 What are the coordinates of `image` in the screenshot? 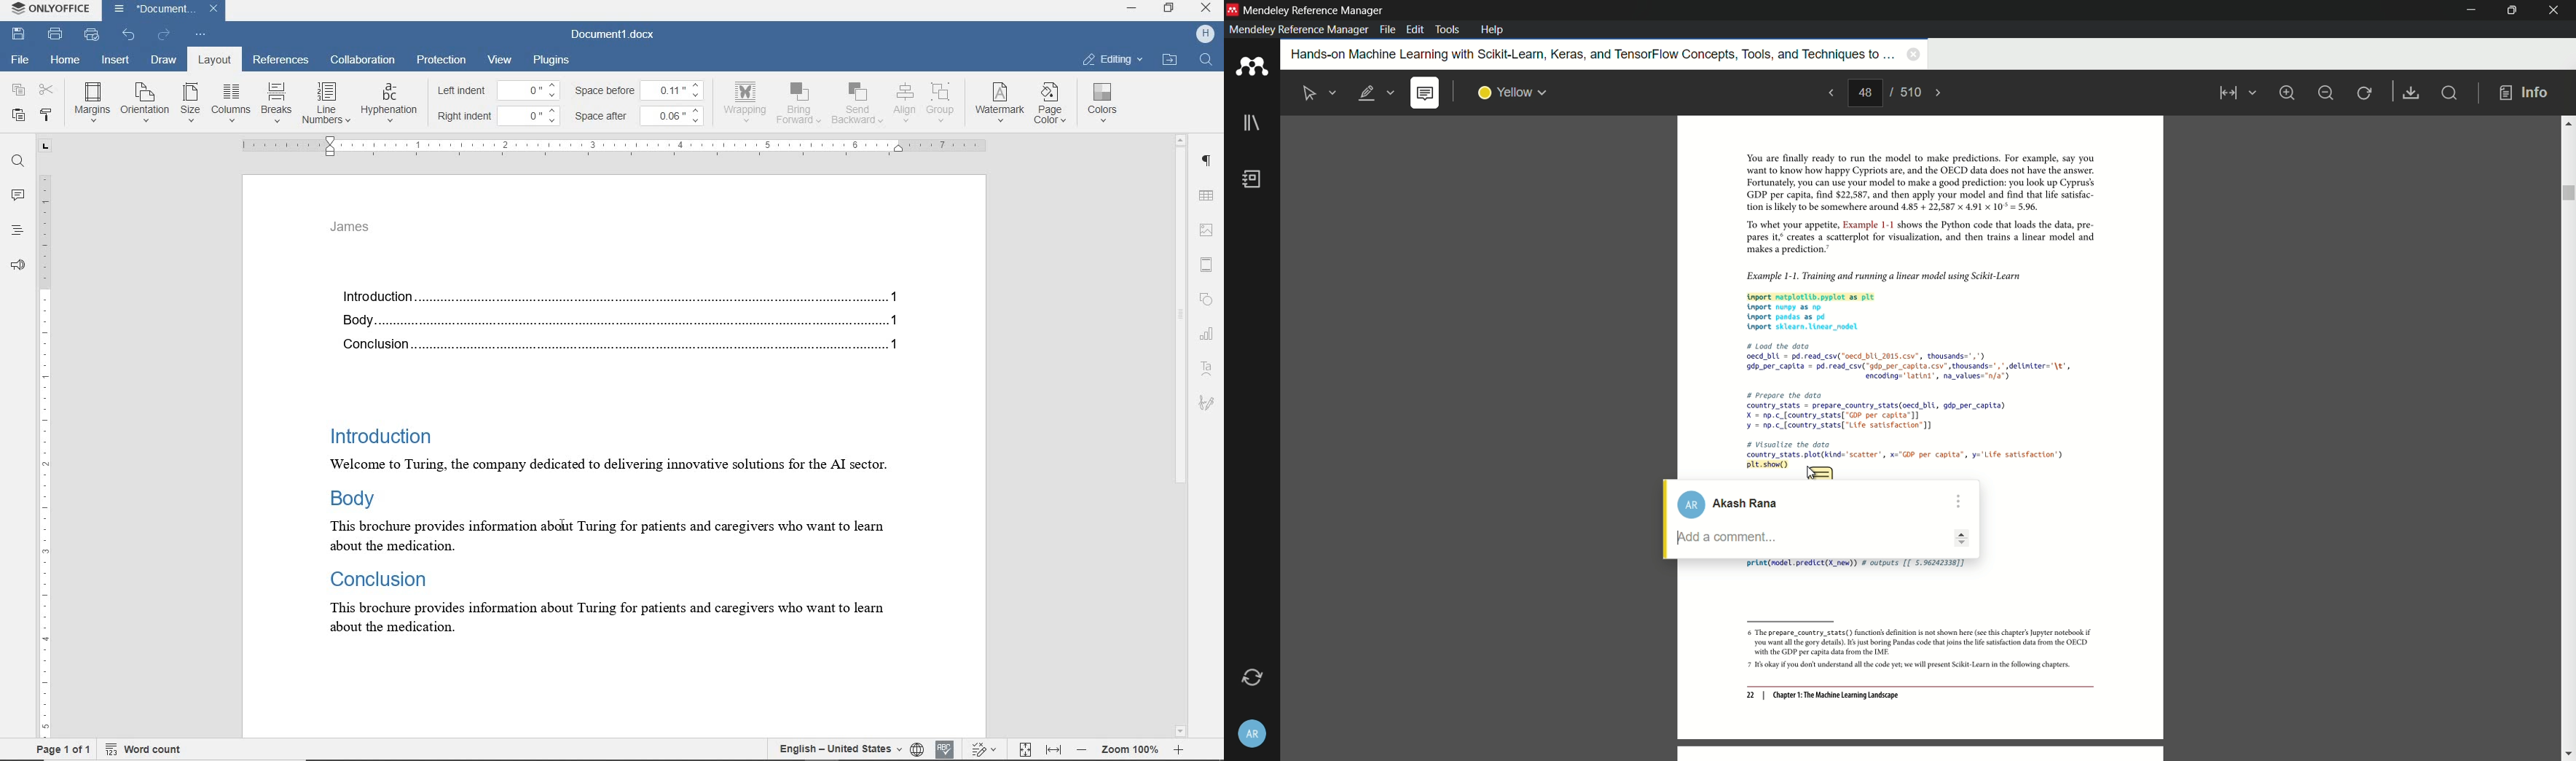 It's located at (1208, 228).